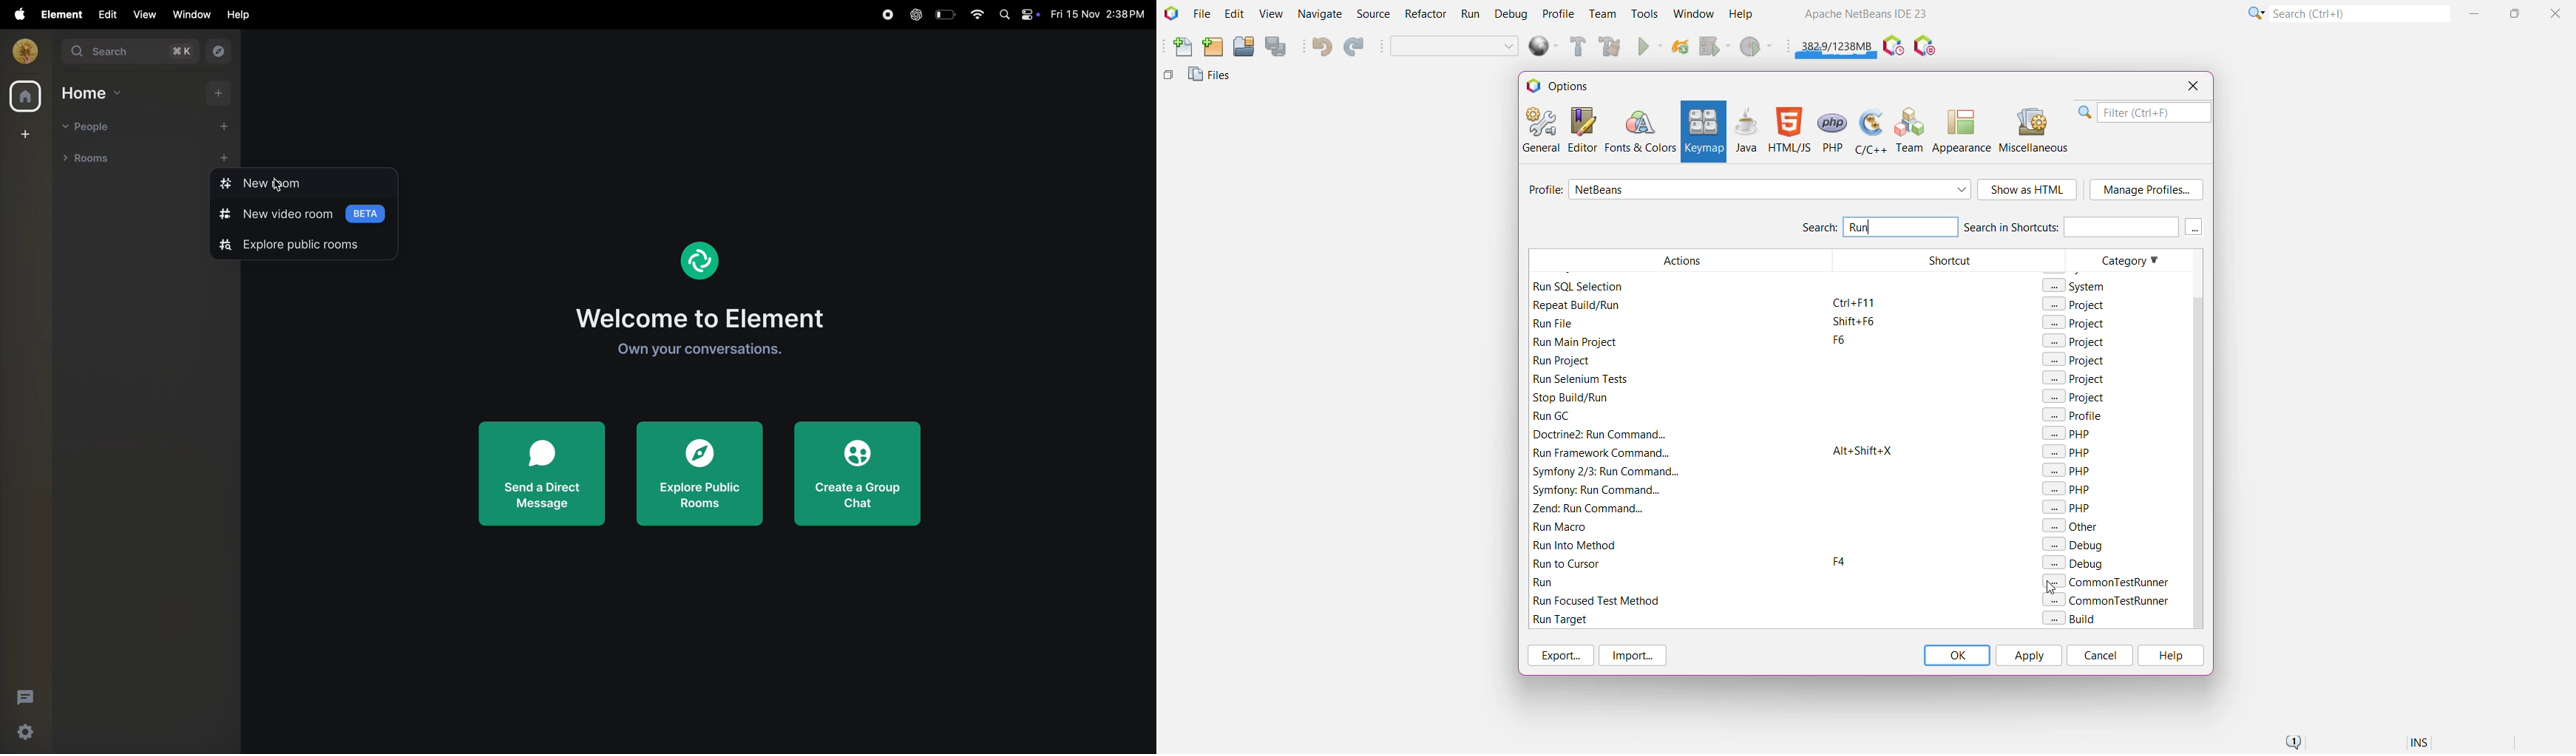  What do you see at coordinates (105, 13) in the screenshot?
I see `edit` at bounding box center [105, 13].